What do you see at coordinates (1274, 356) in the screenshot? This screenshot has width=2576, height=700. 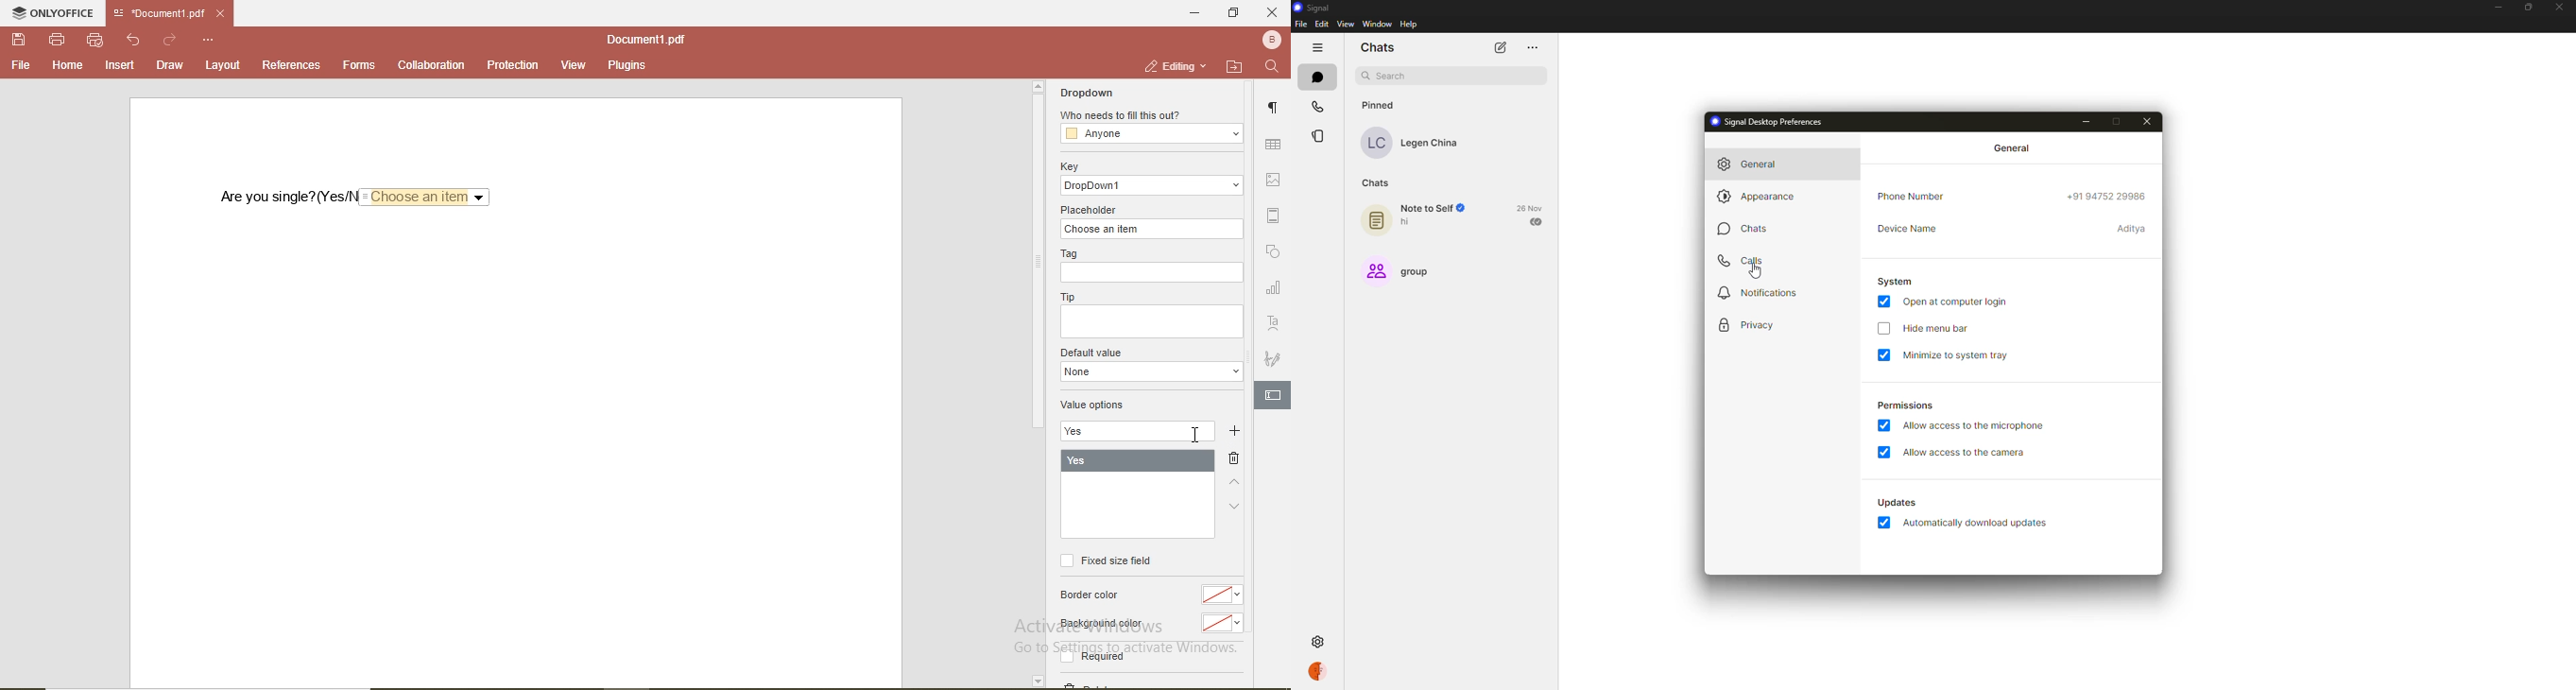 I see `signature` at bounding box center [1274, 356].